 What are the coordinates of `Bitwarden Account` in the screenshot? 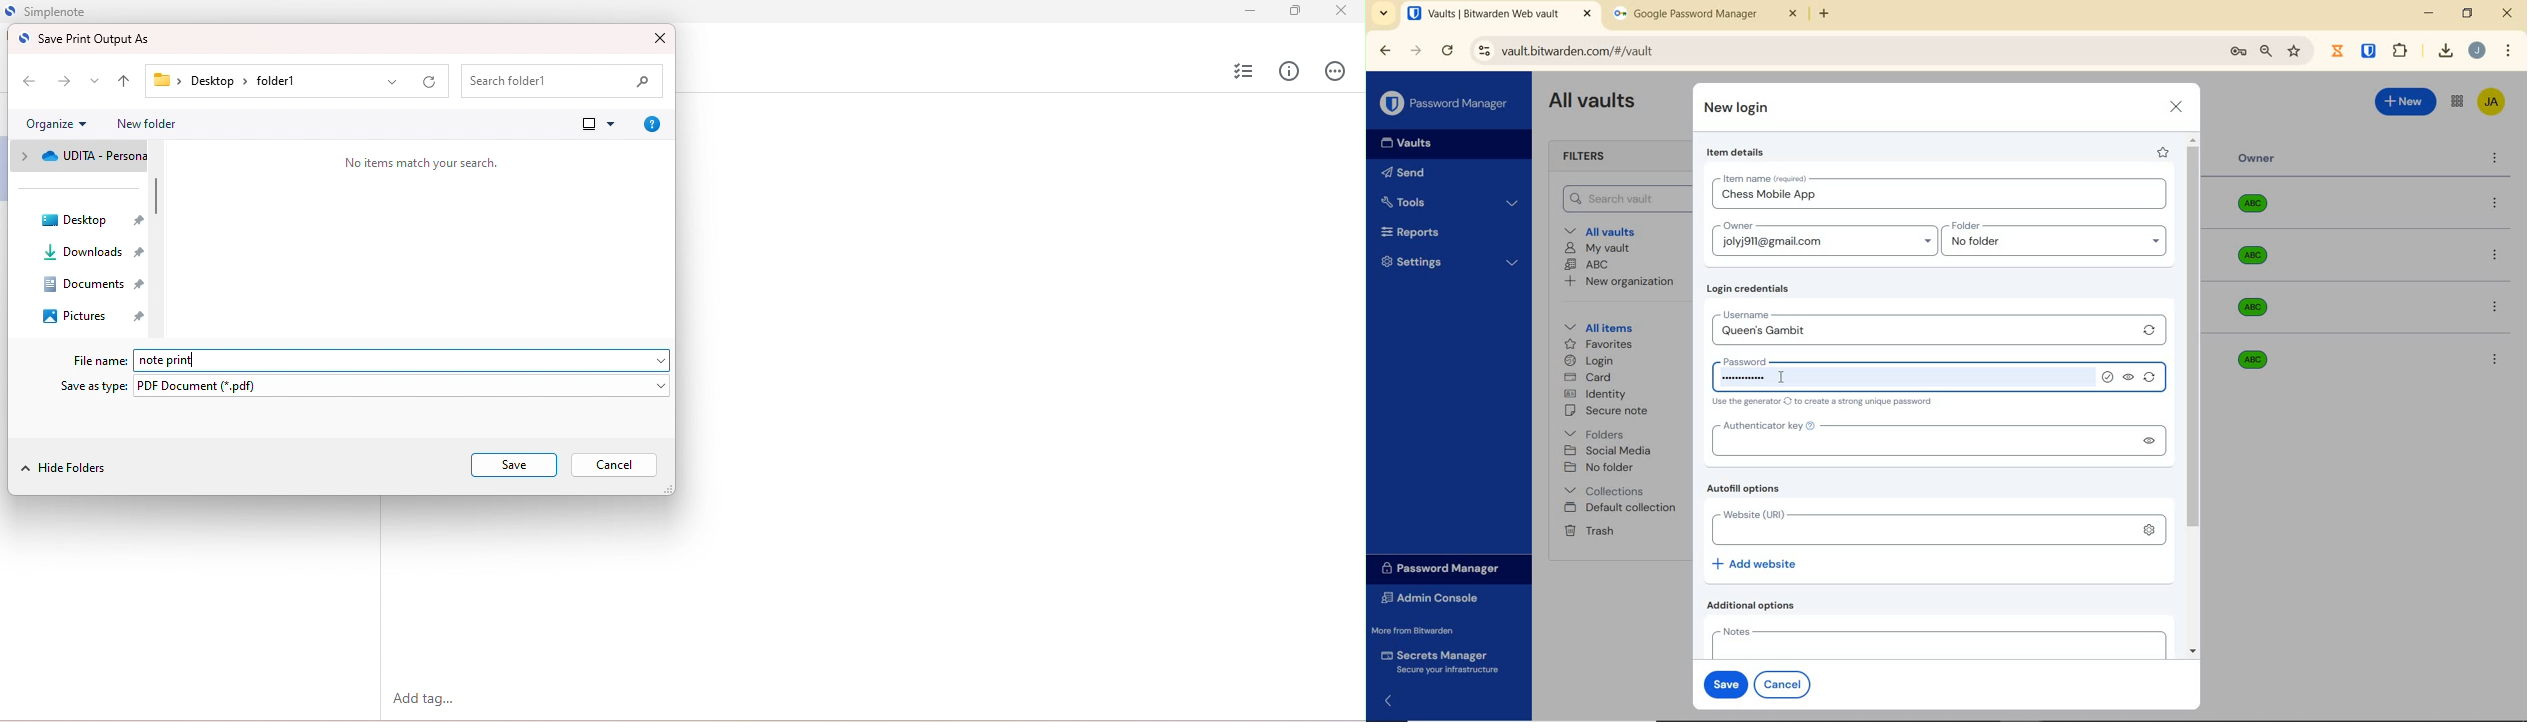 It's located at (2492, 103).